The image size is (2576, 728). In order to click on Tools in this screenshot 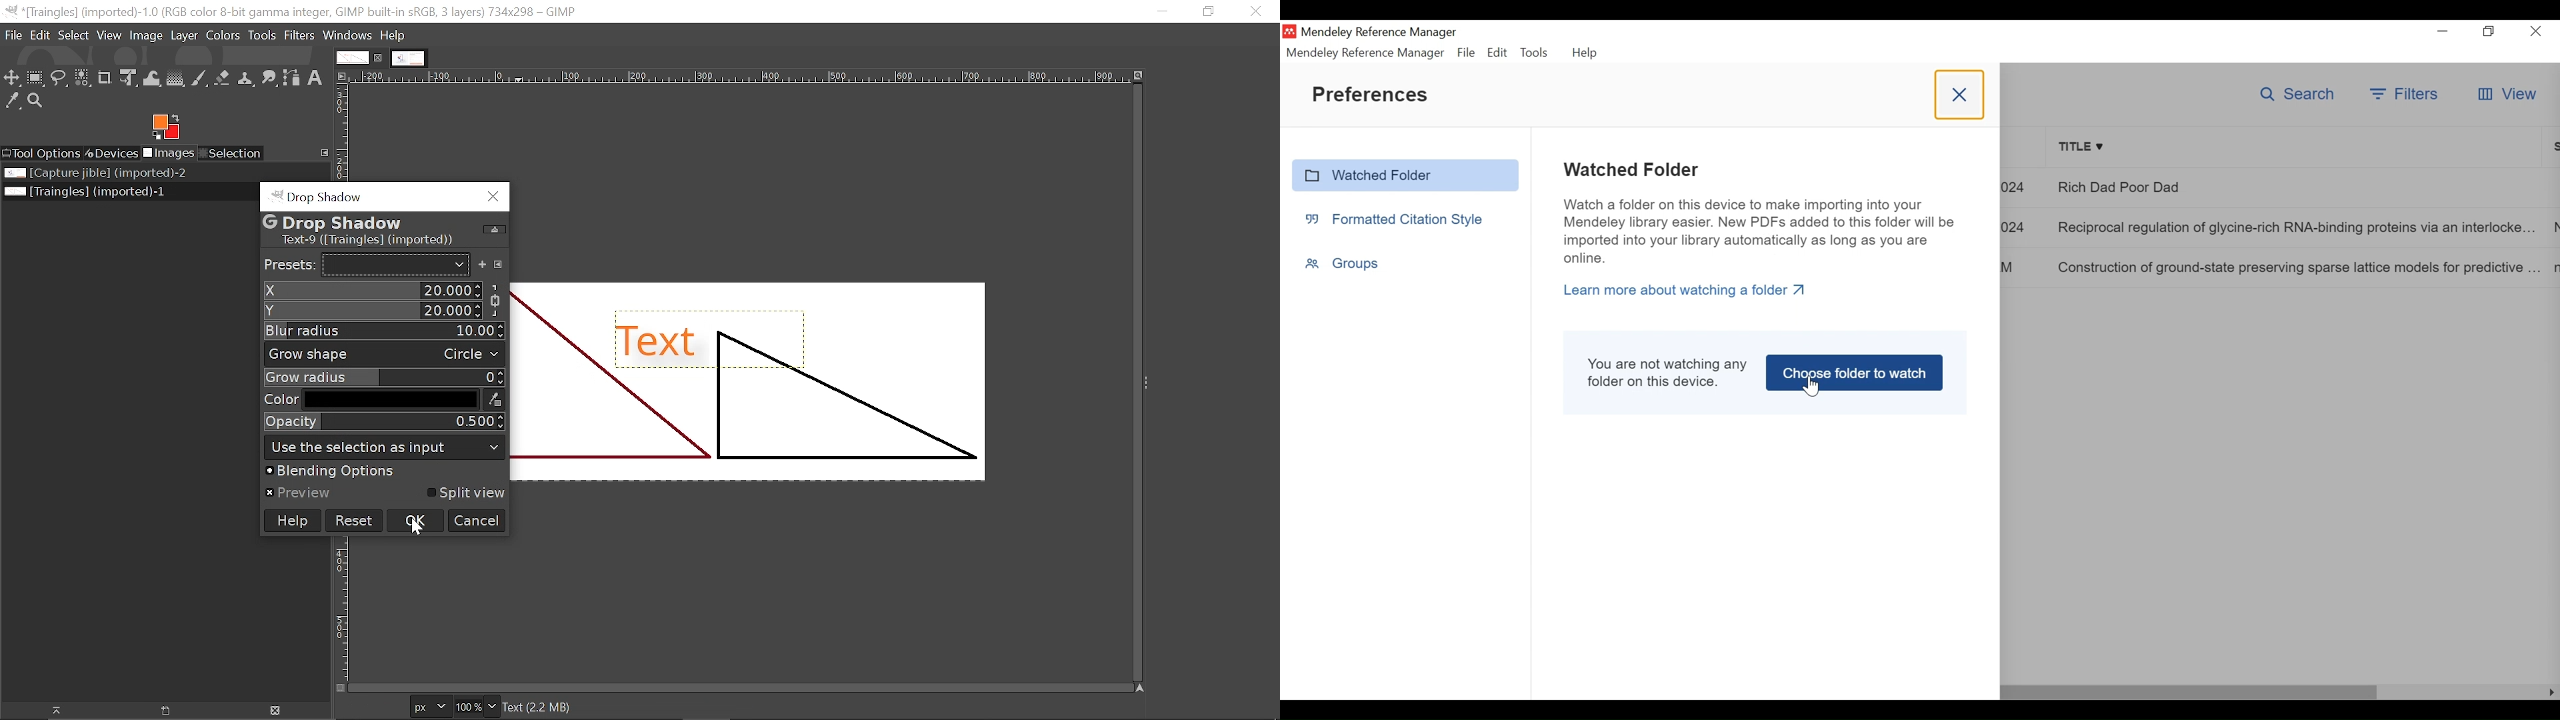, I will do `click(262, 37)`.